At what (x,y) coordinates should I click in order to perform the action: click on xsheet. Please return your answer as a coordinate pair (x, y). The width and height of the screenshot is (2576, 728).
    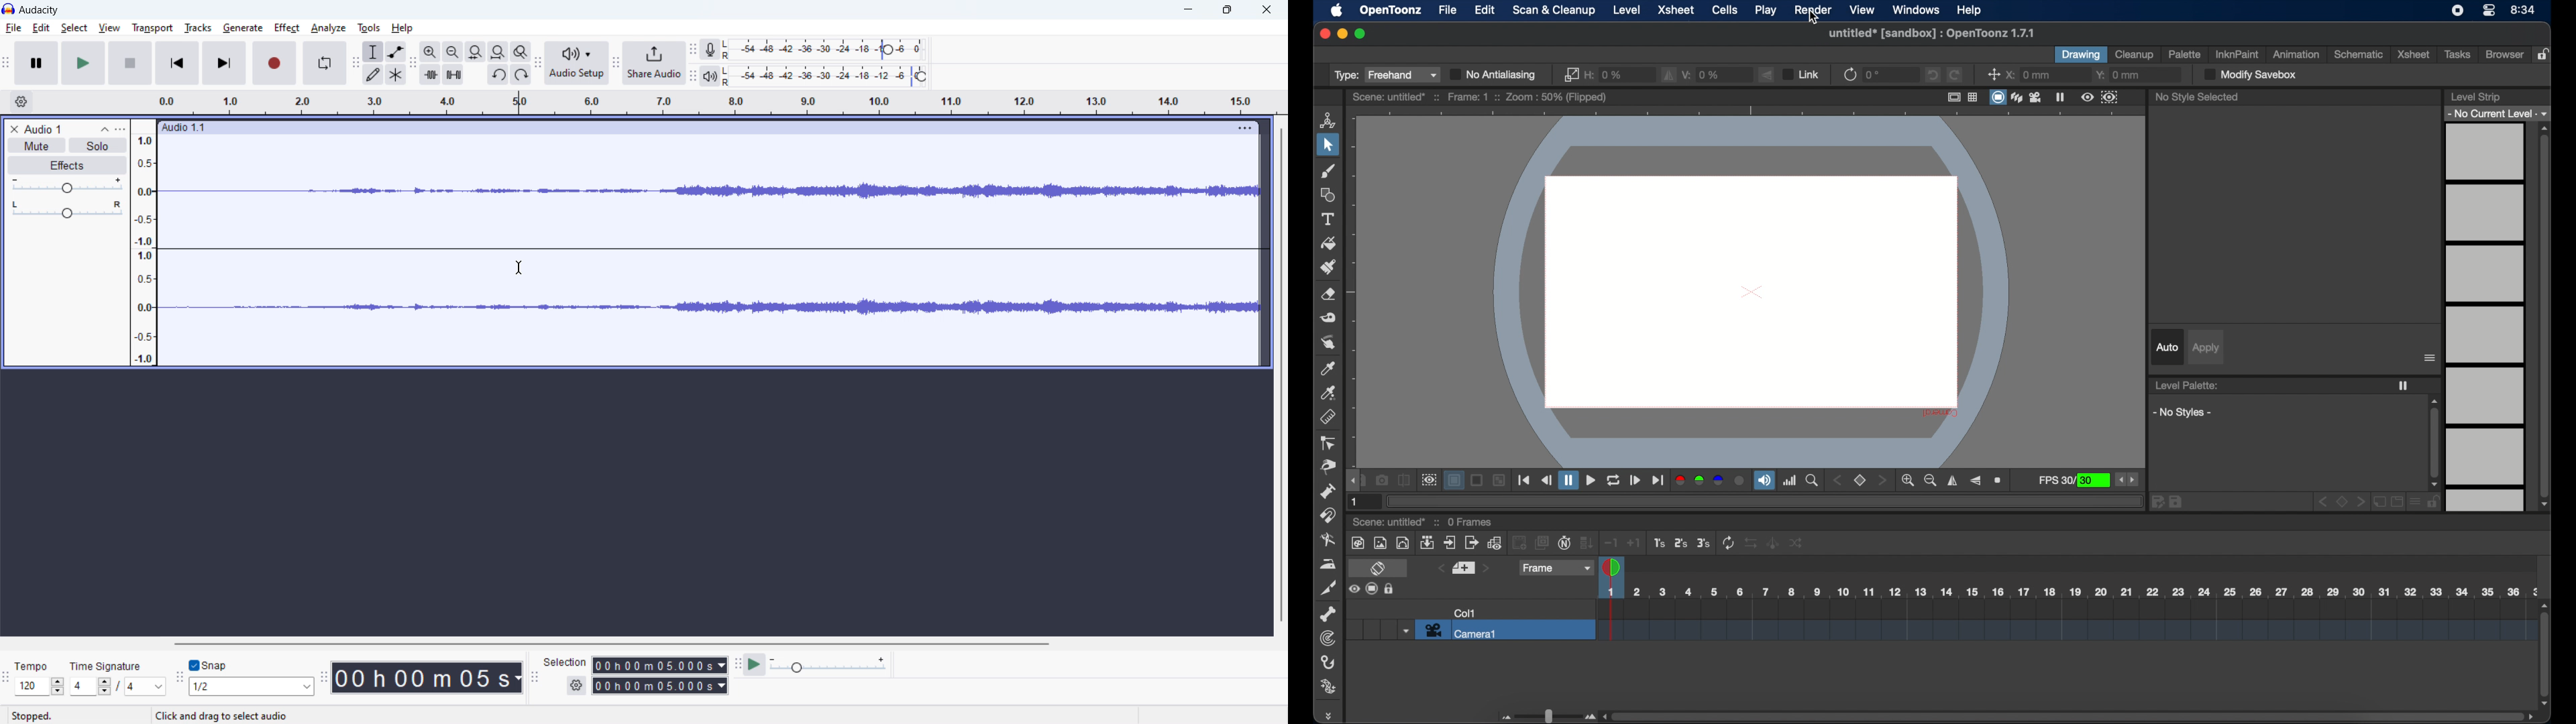
    Looking at the image, I should click on (1676, 9).